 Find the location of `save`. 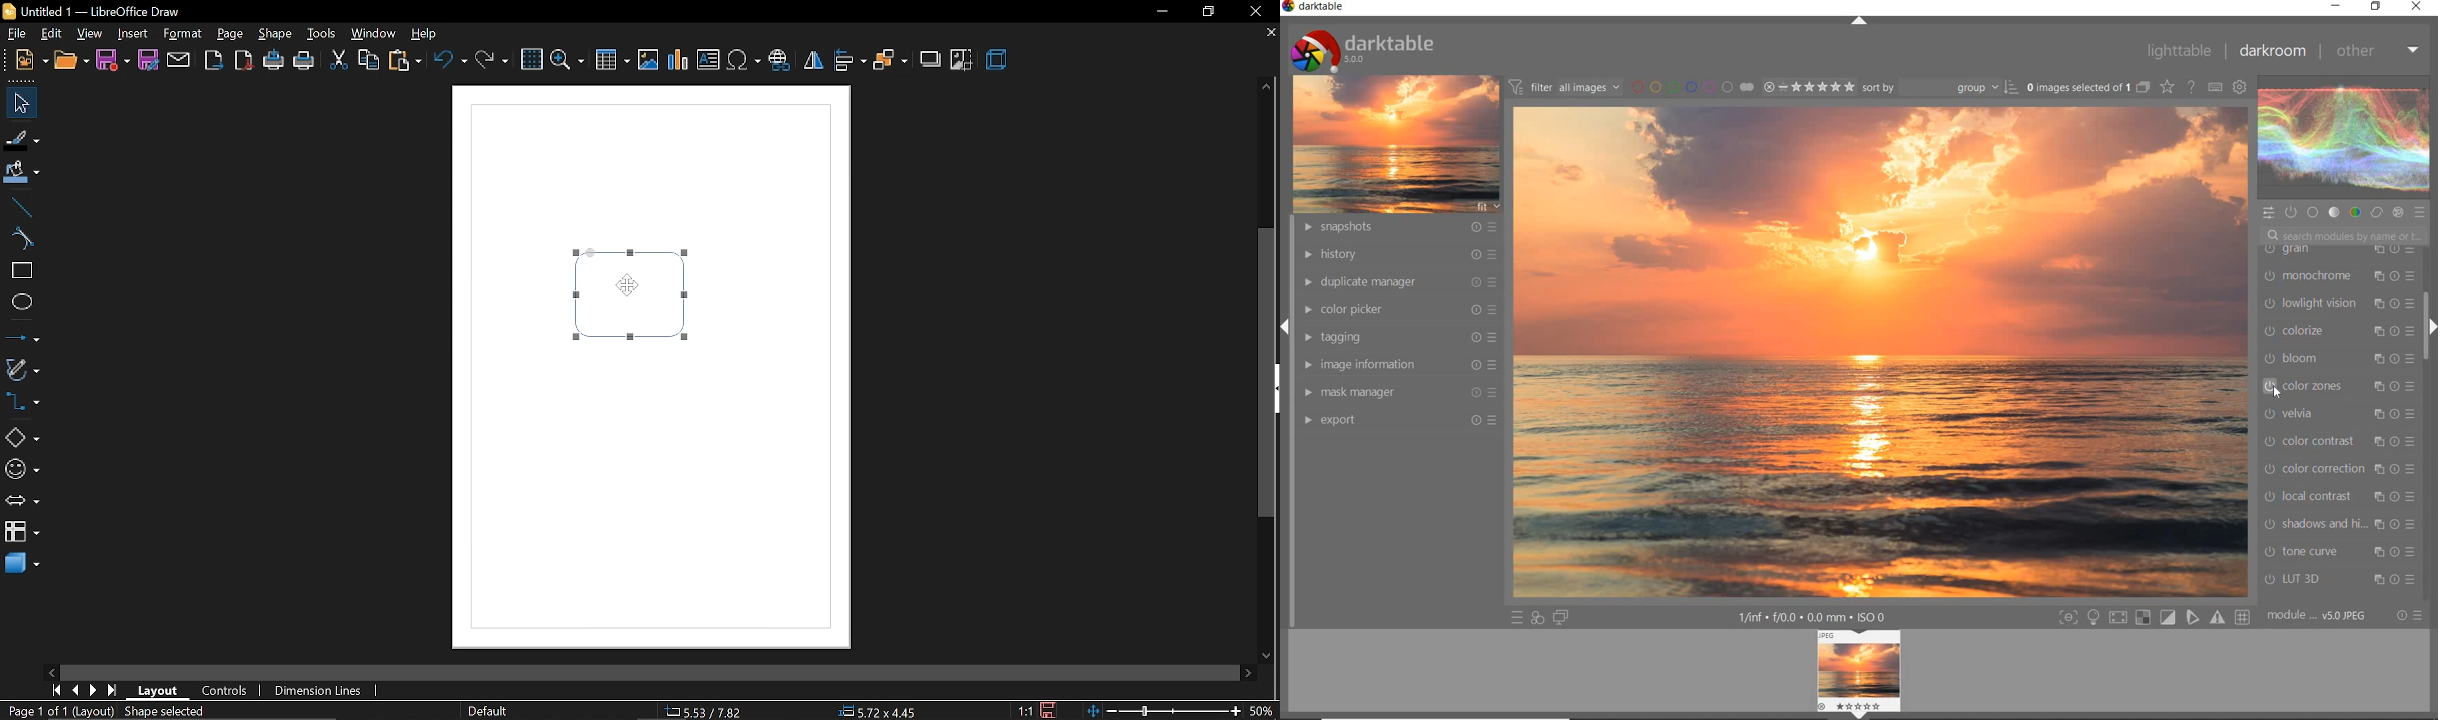

save is located at coordinates (113, 60).